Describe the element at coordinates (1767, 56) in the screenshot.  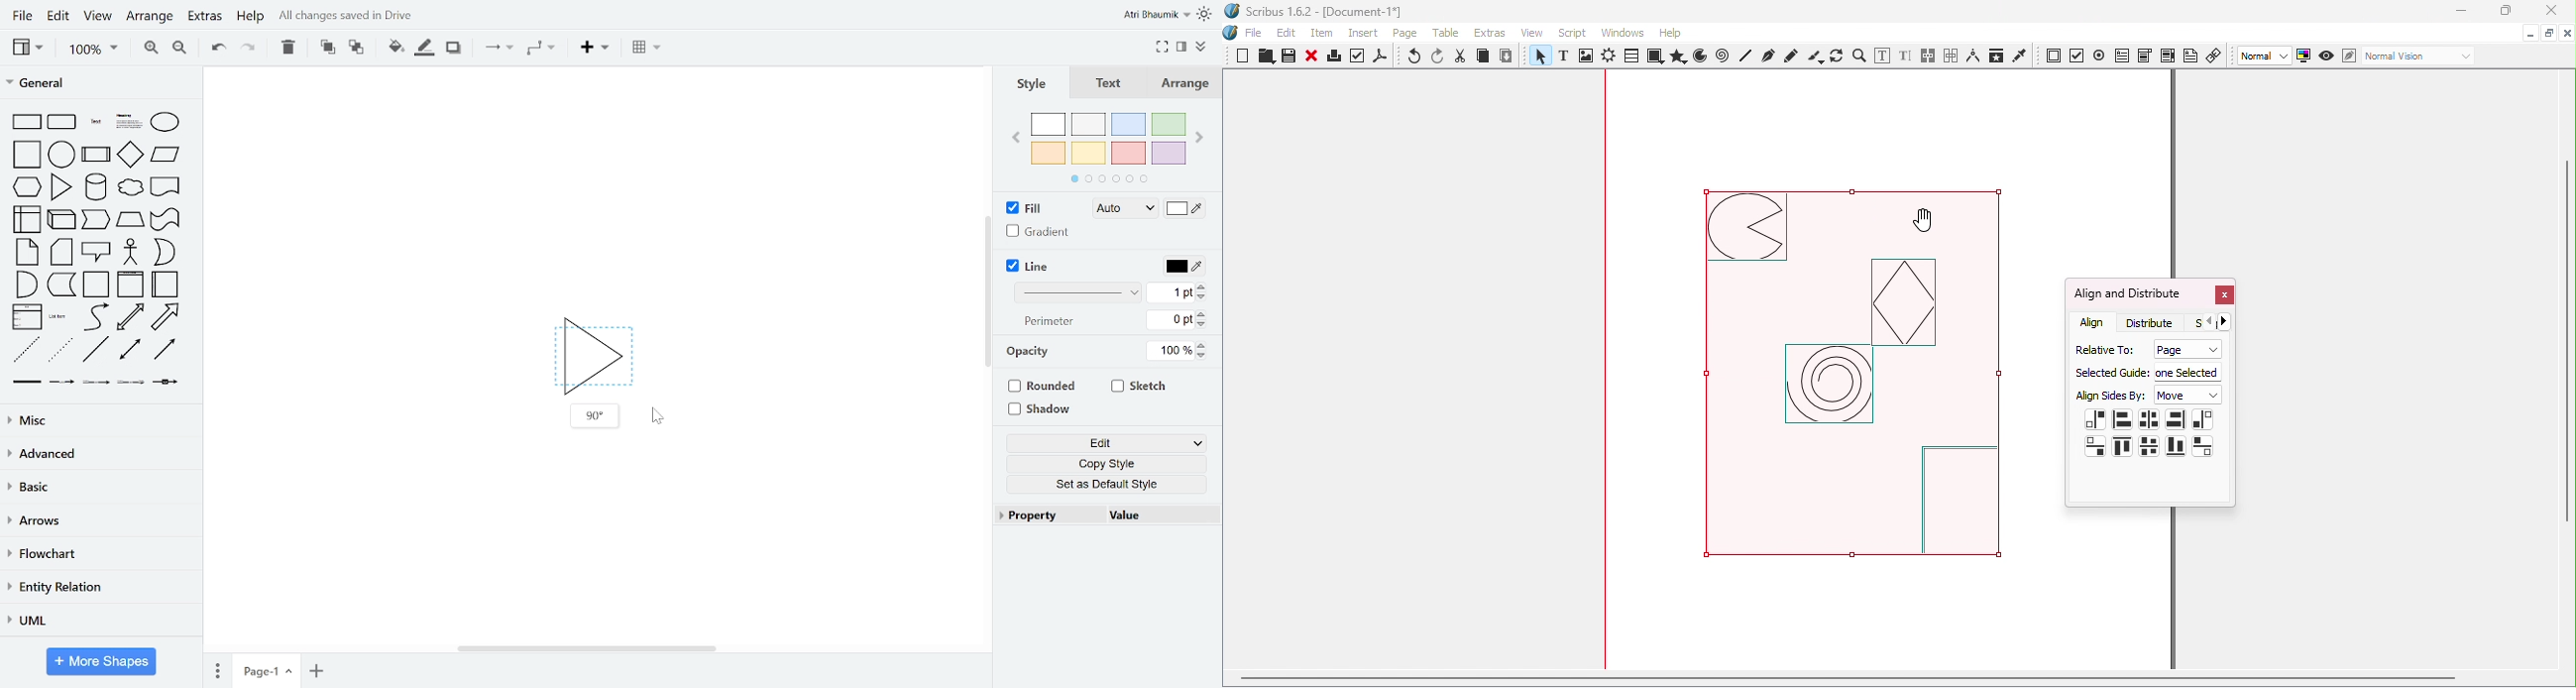
I see `Bezier curve tool` at that location.